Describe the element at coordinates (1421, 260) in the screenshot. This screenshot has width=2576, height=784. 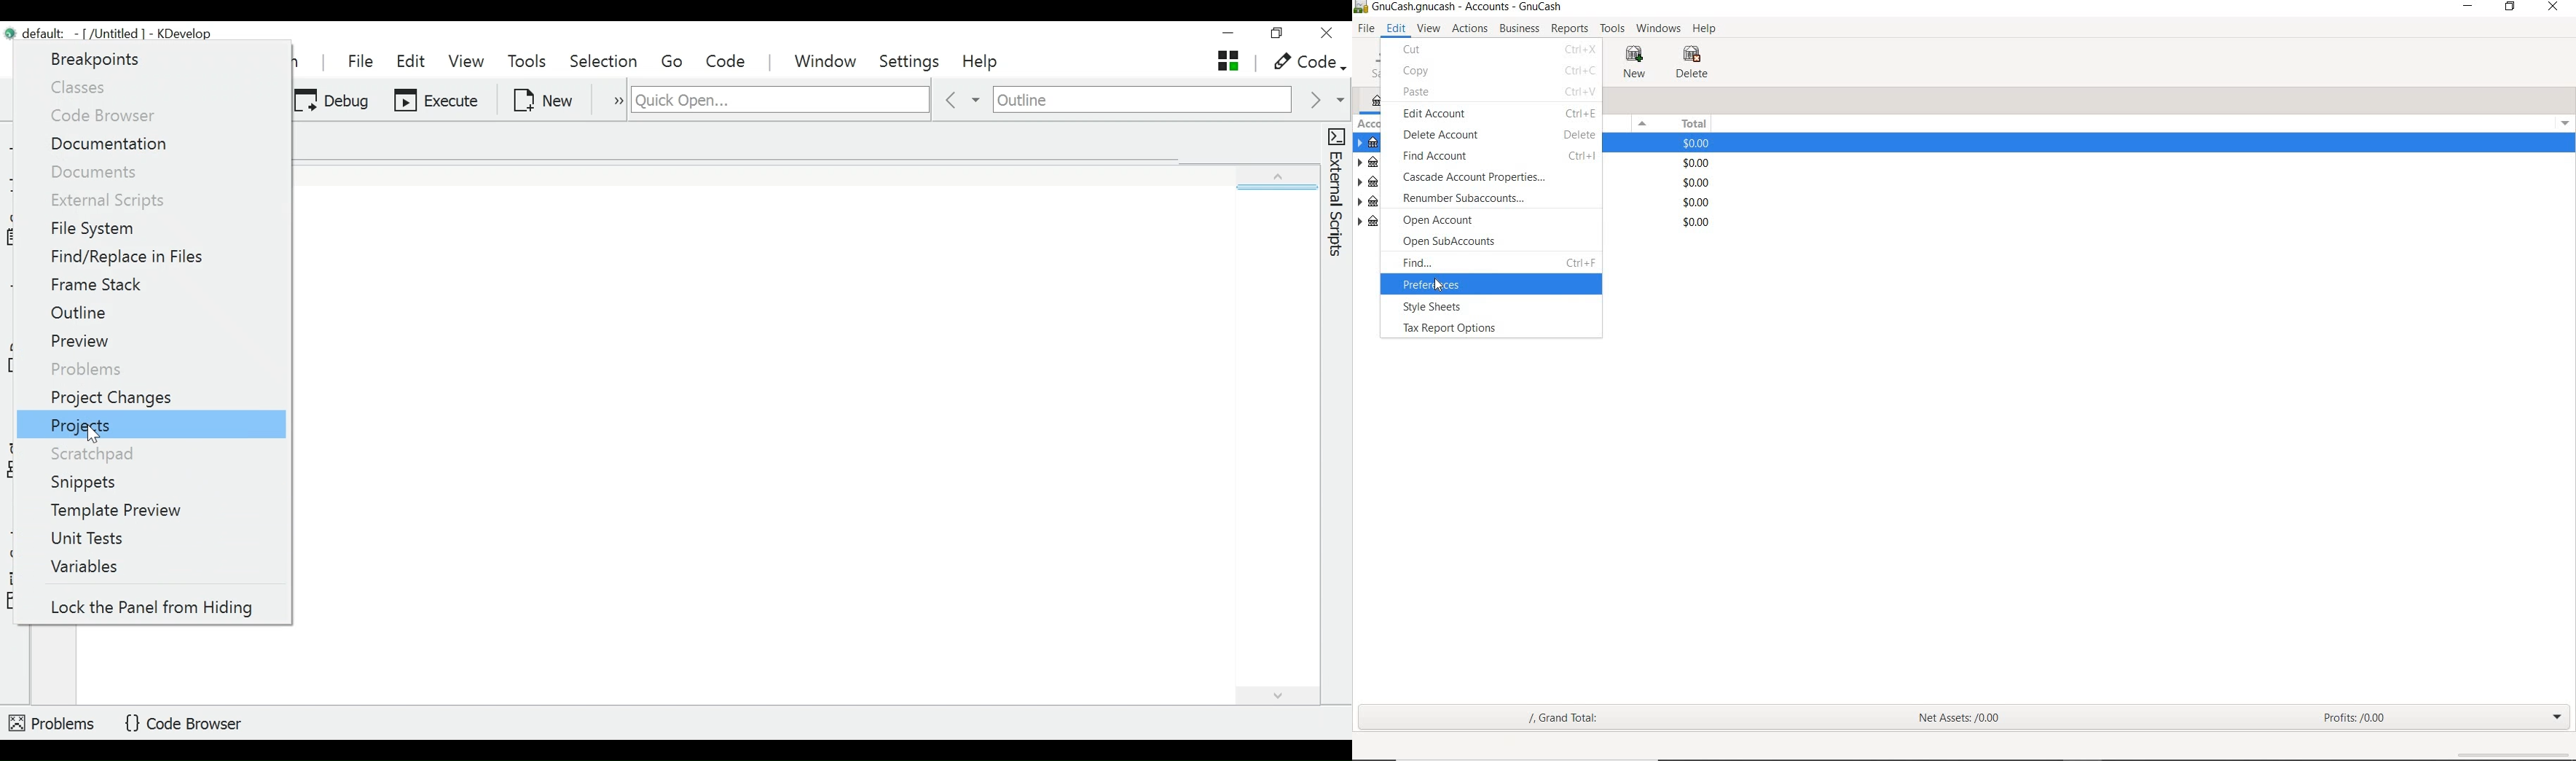
I see `find` at that location.